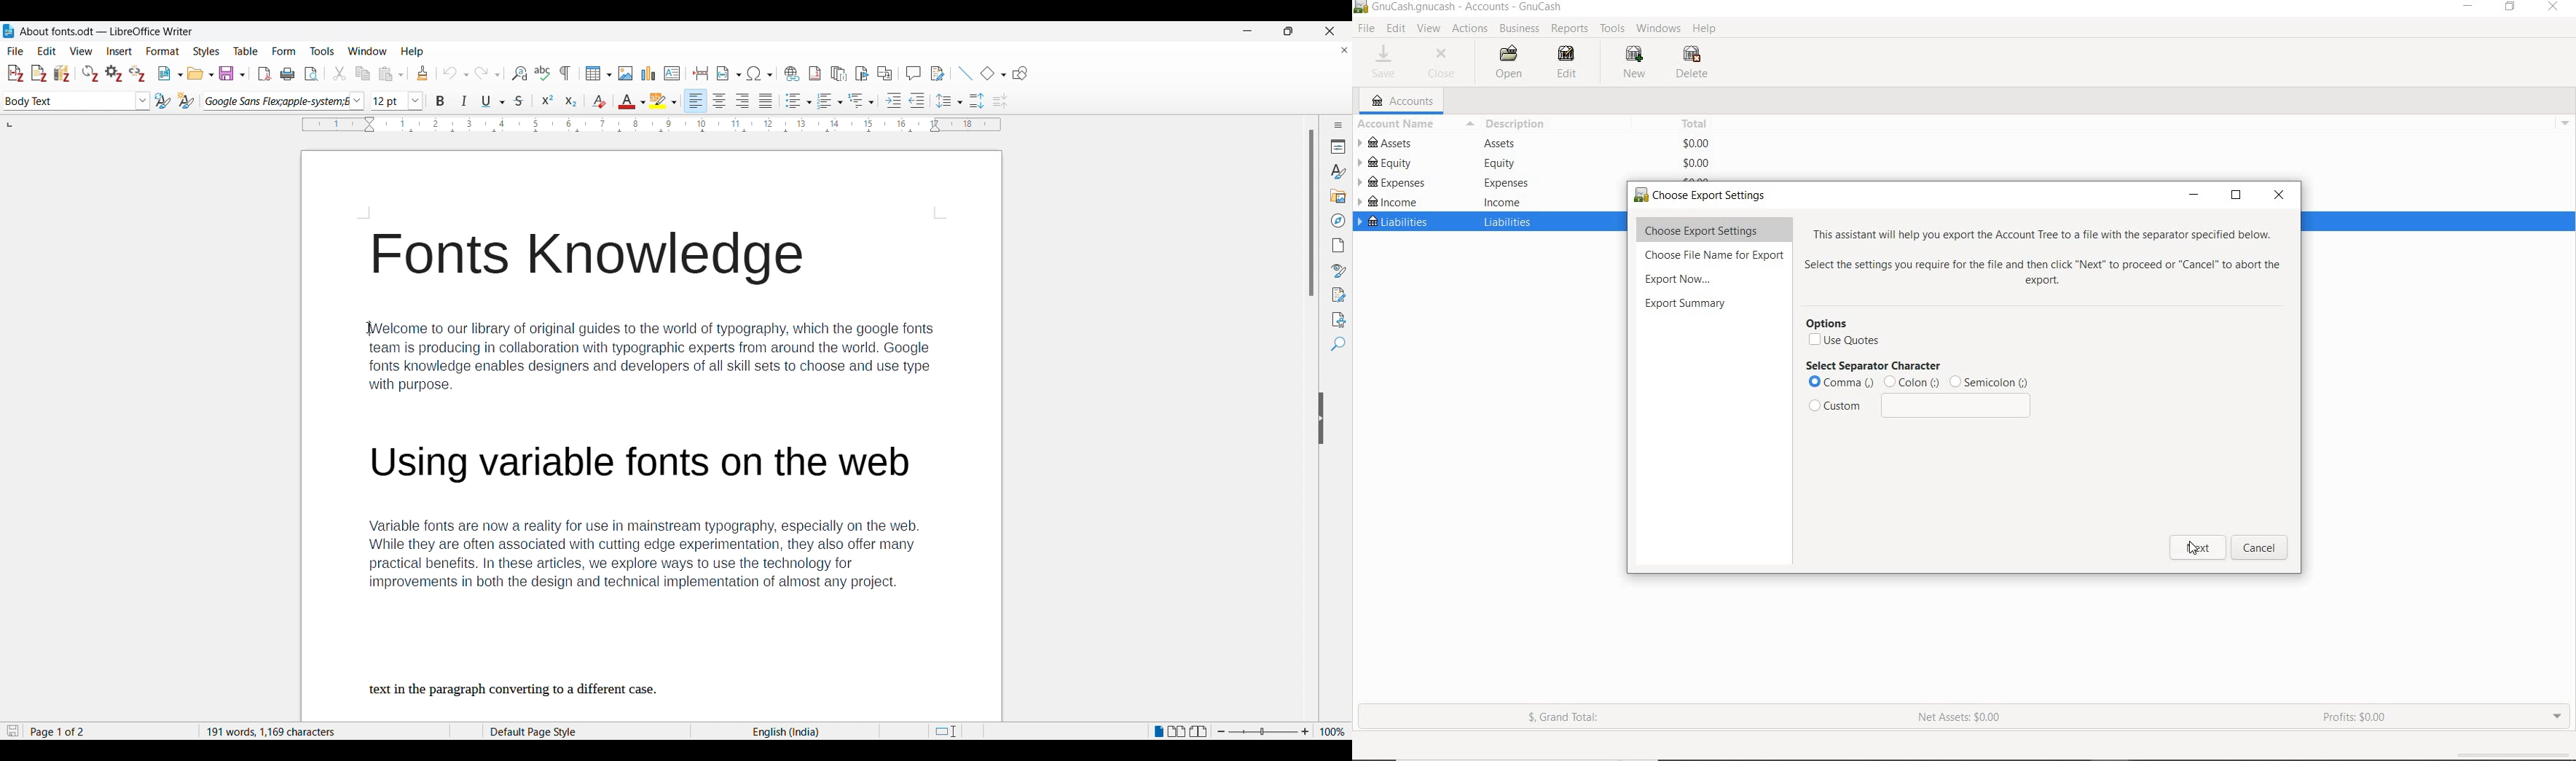 The width and height of the screenshot is (2576, 784). Describe the element at coordinates (994, 73) in the screenshot. I see `Basic shape options` at that location.